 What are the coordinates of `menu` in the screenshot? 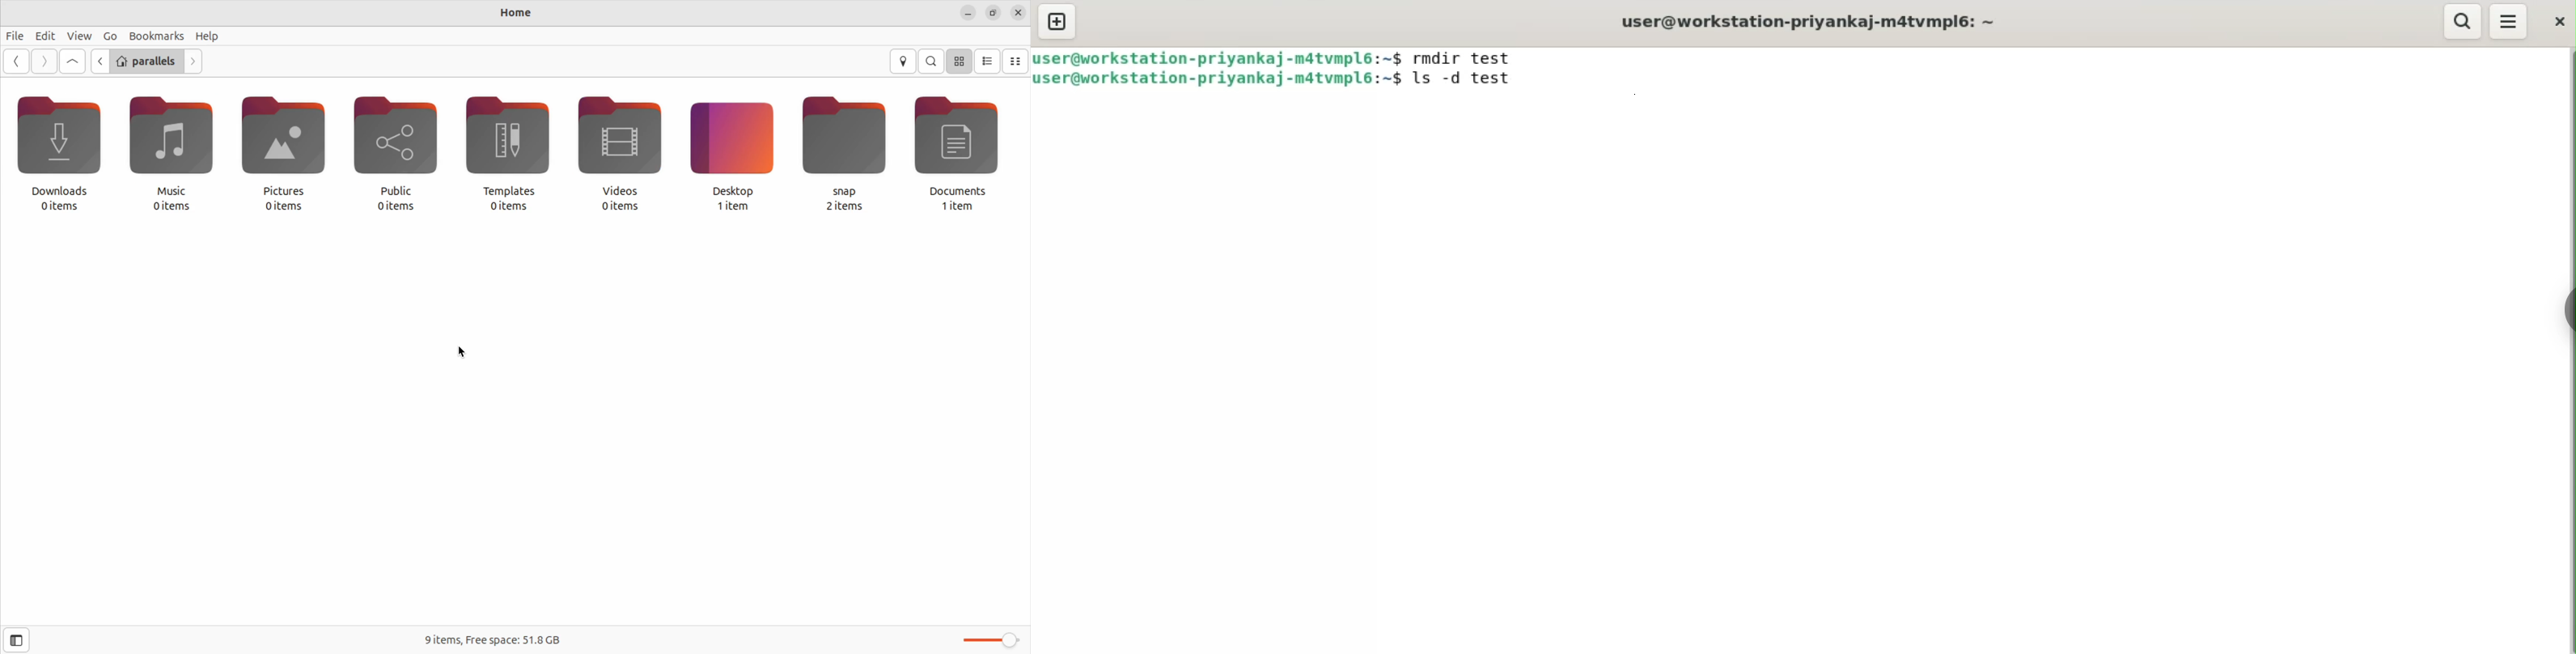 It's located at (2508, 22).